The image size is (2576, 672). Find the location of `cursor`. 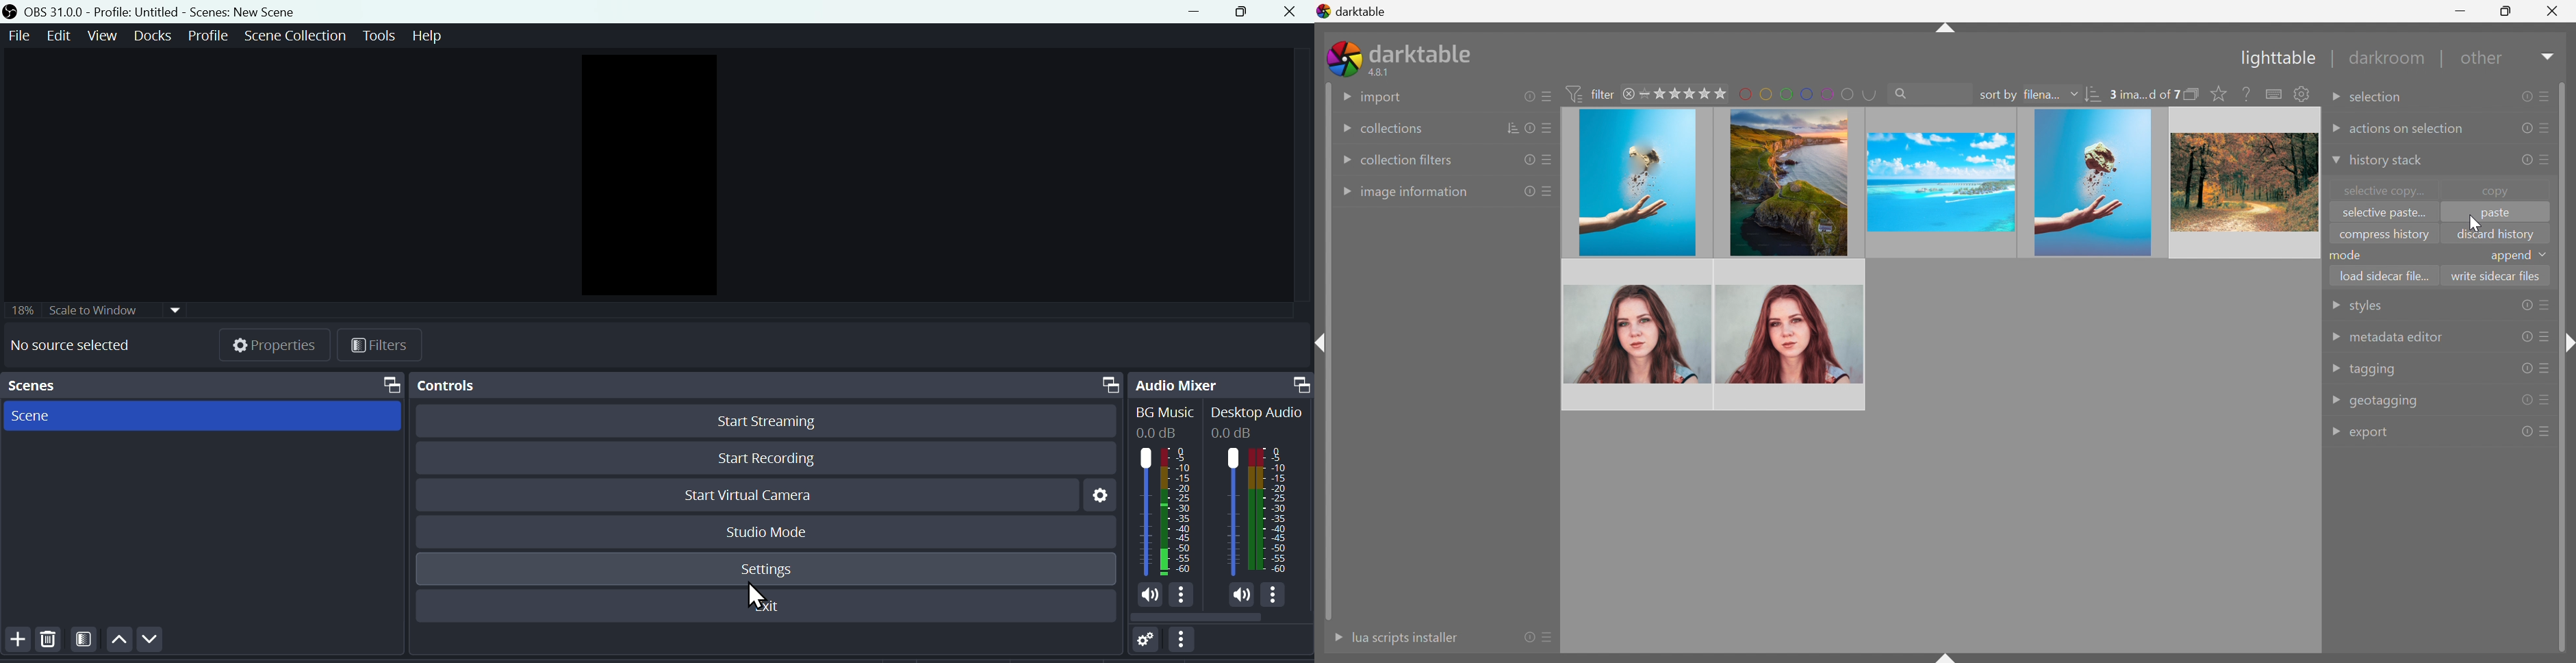

cursor is located at coordinates (756, 596).